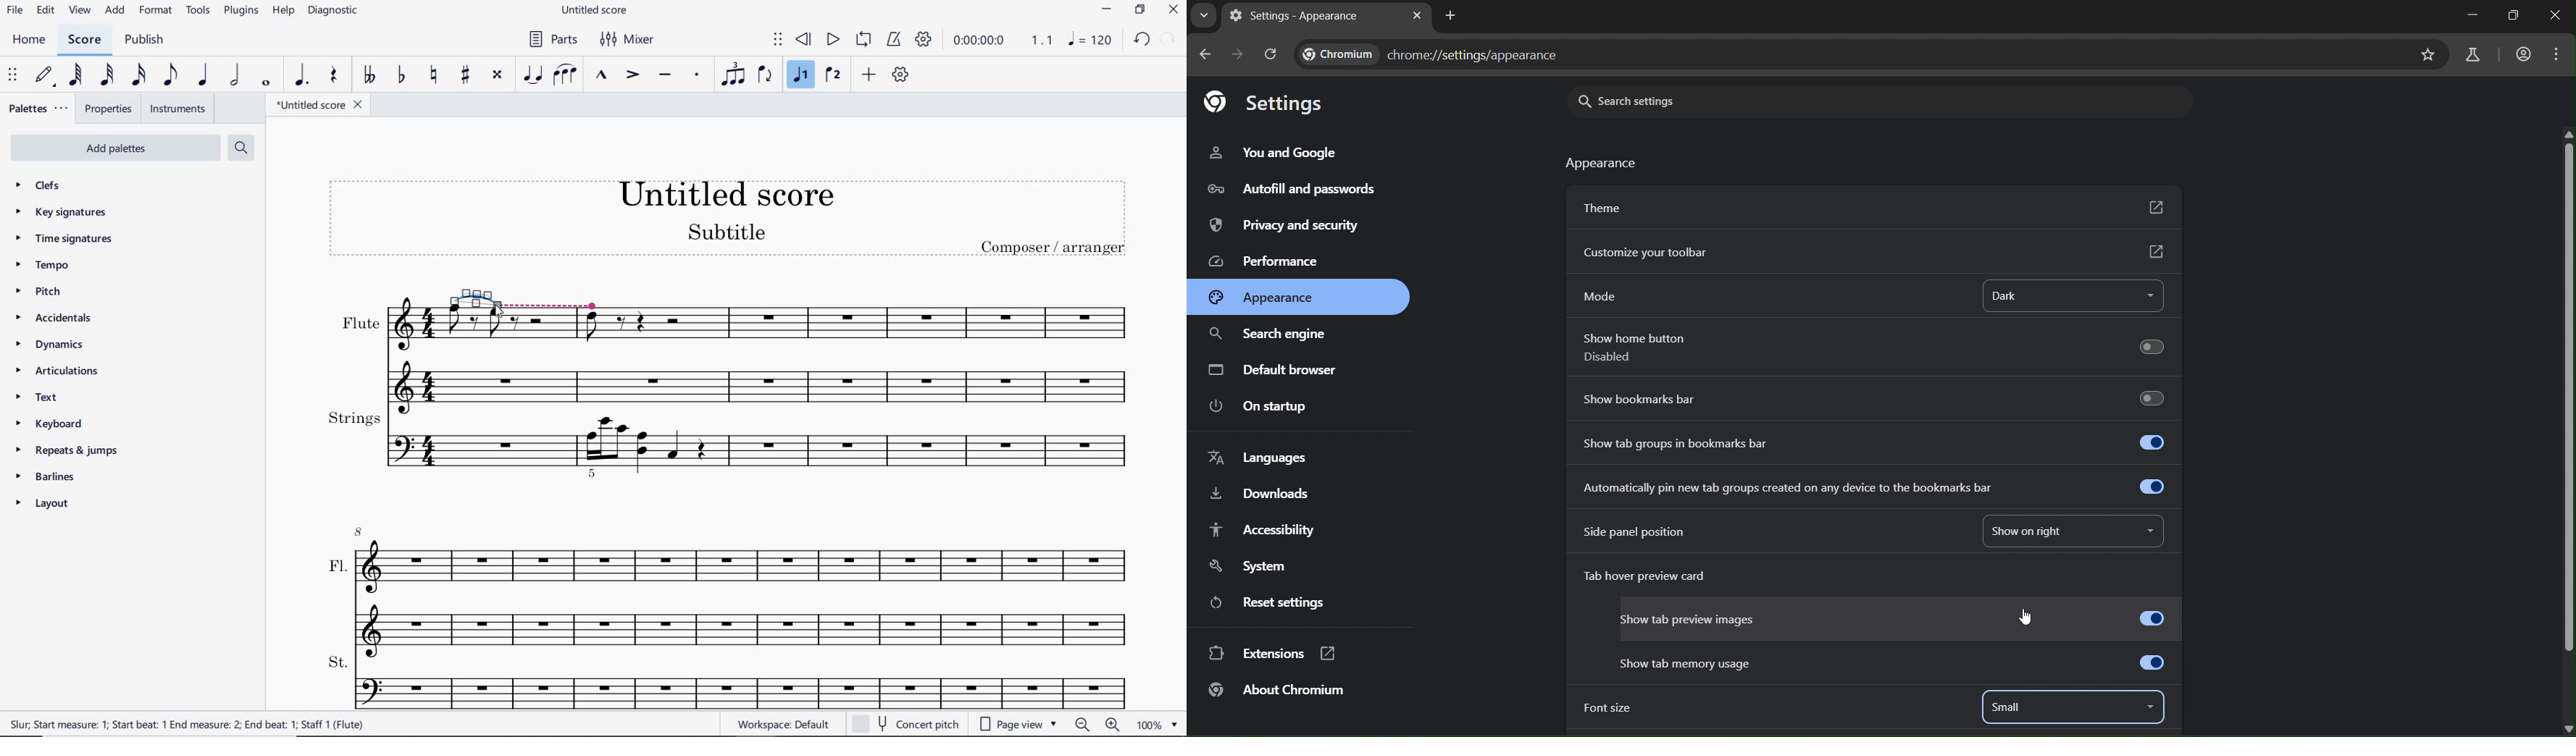  What do you see at coordinates (834, 76) in the screenshot?
I see `VOICE 2` at bounding box center [834, 76].